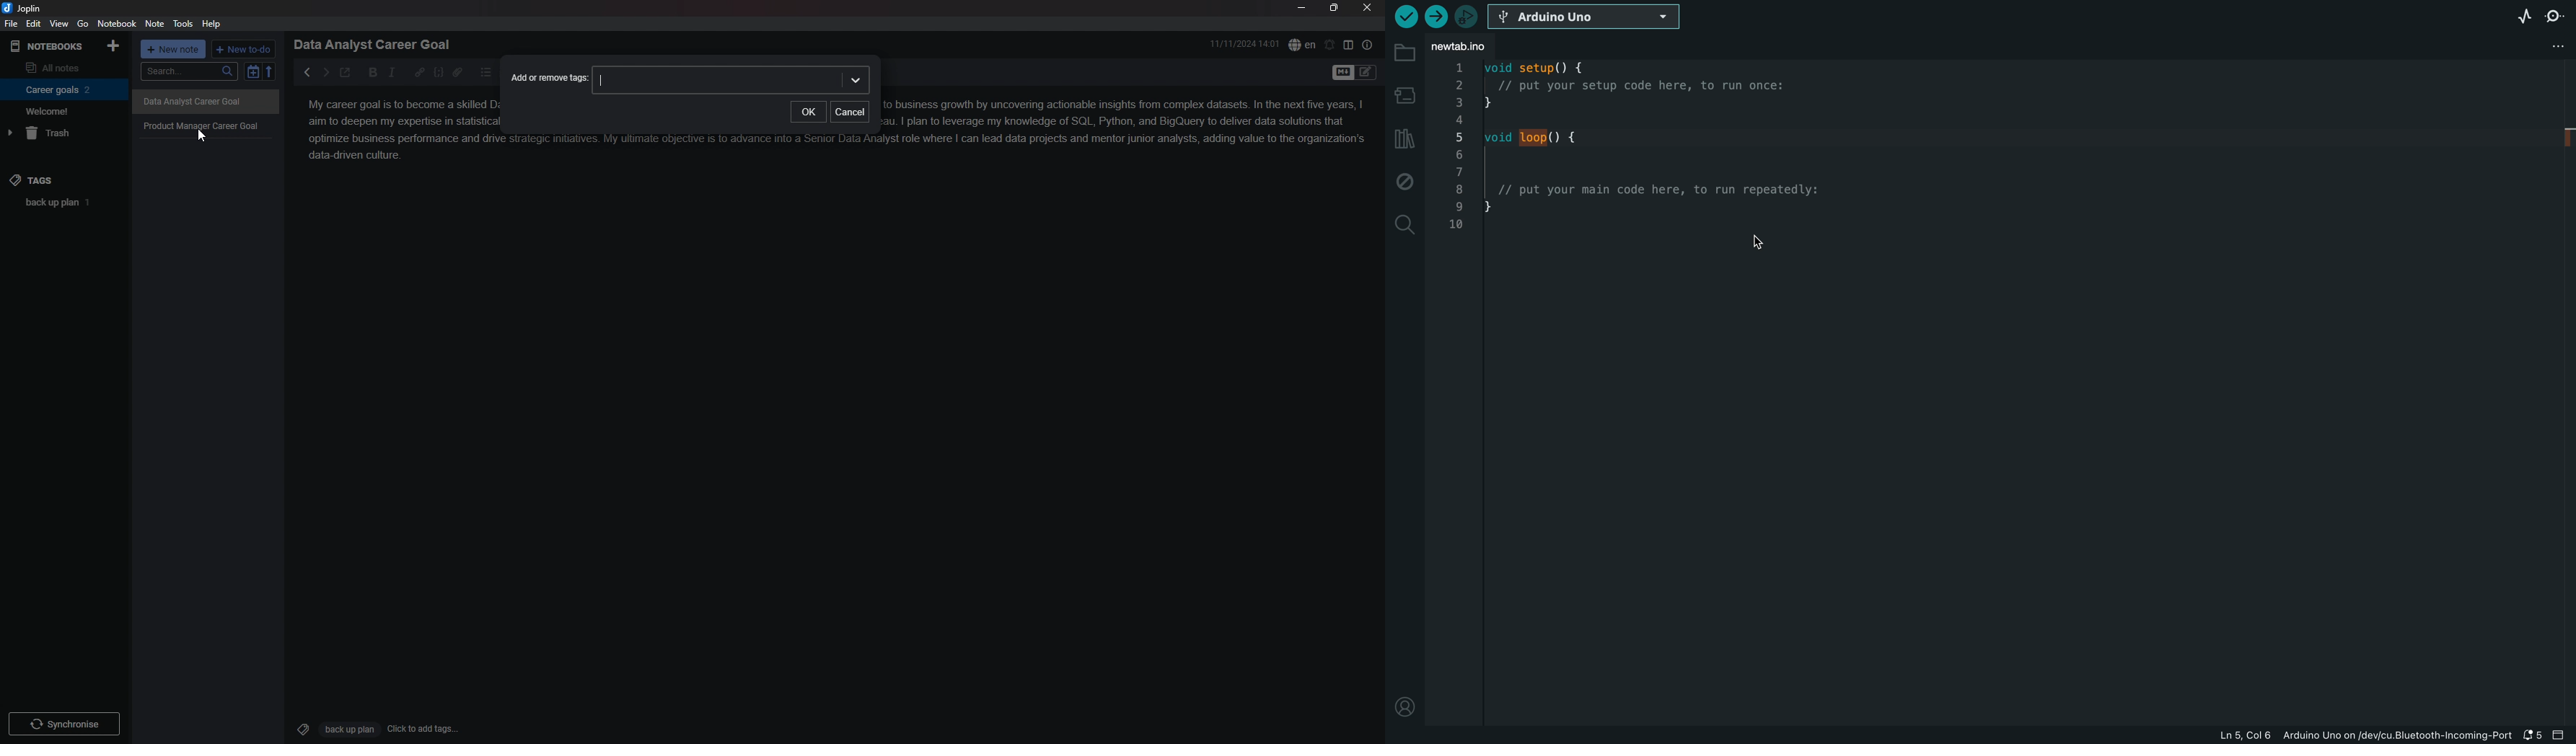  I want to click on note properties, so click(1368, 45).